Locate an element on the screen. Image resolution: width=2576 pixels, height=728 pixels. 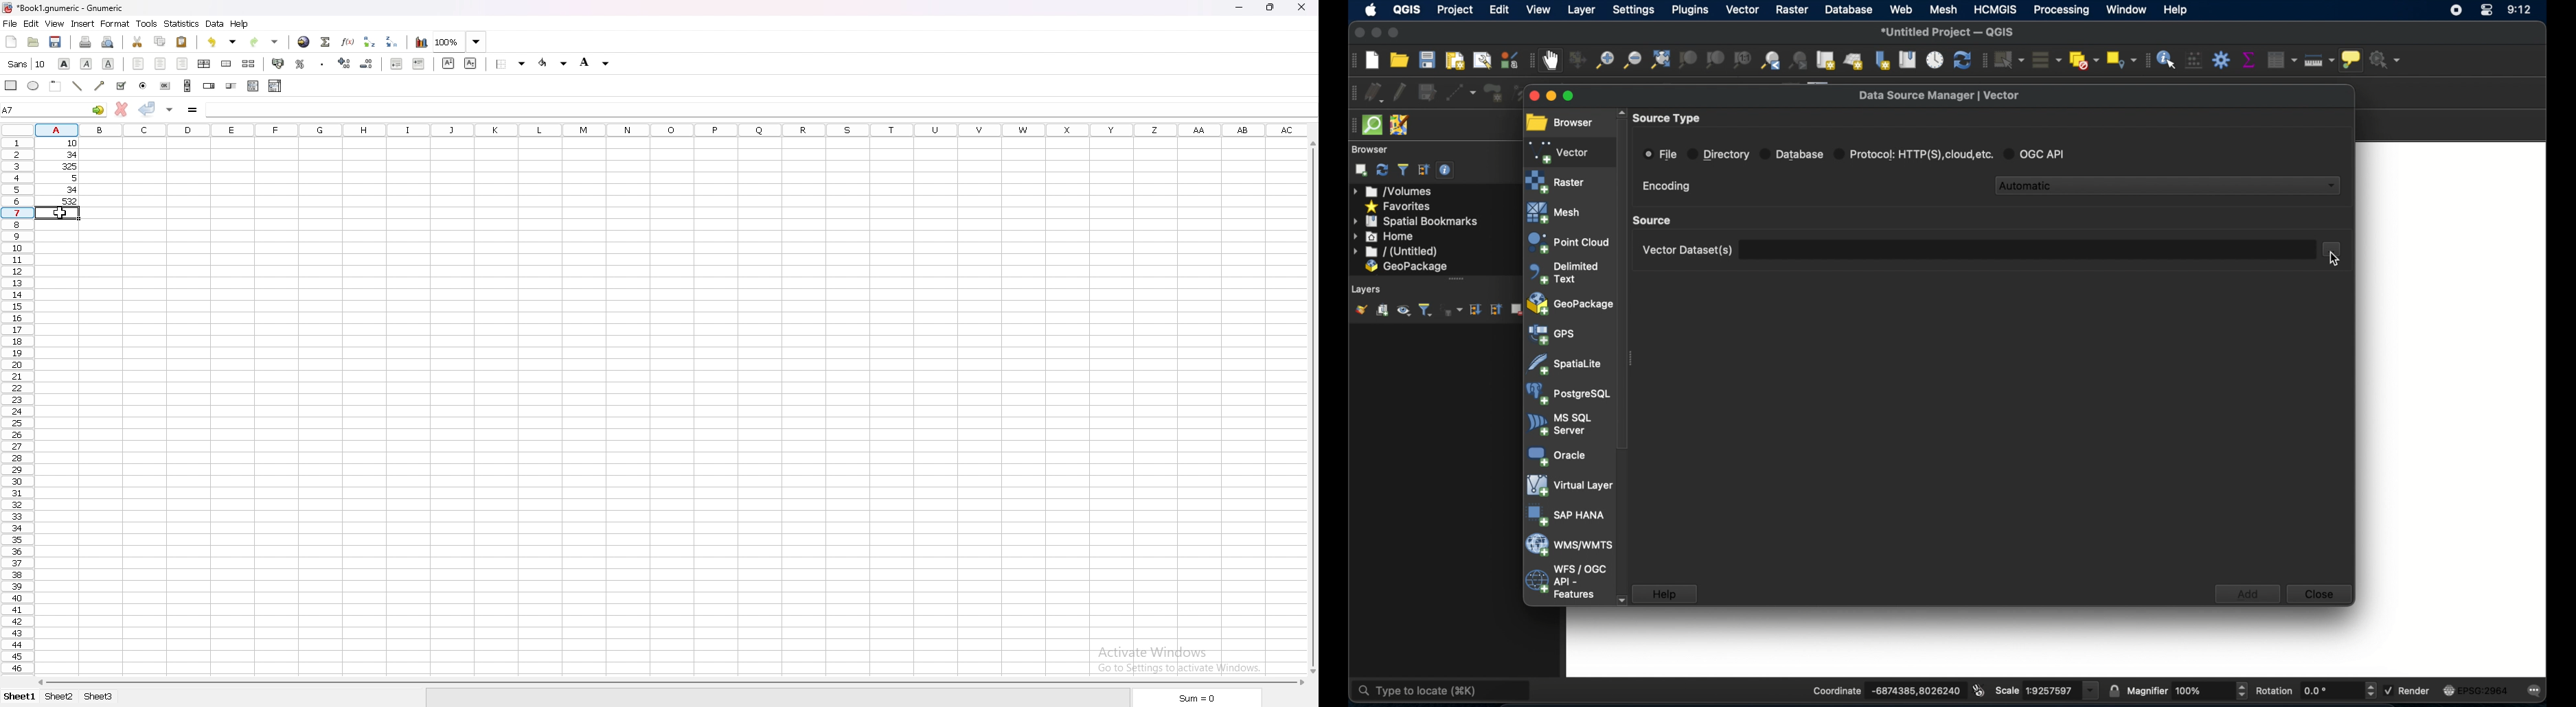
*Untitled Project - QGIS is located at coordinates (1949, 31).